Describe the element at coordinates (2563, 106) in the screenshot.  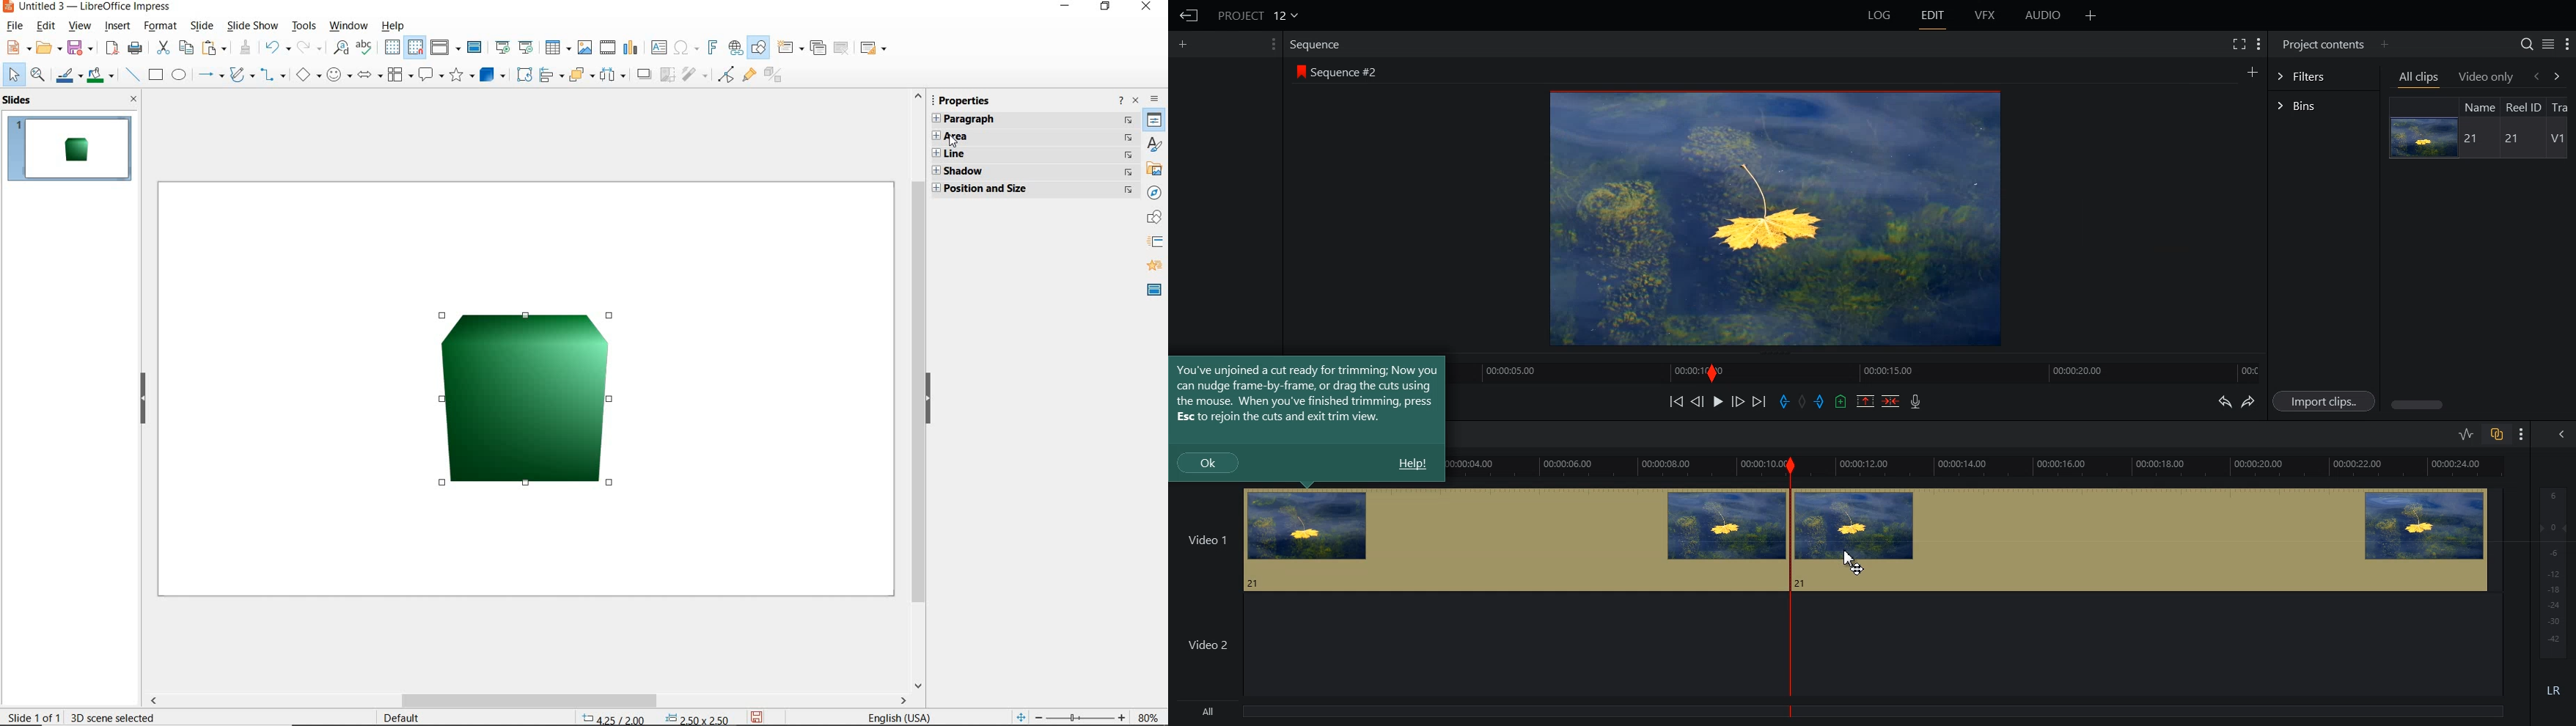
I see `Tra` at that location.